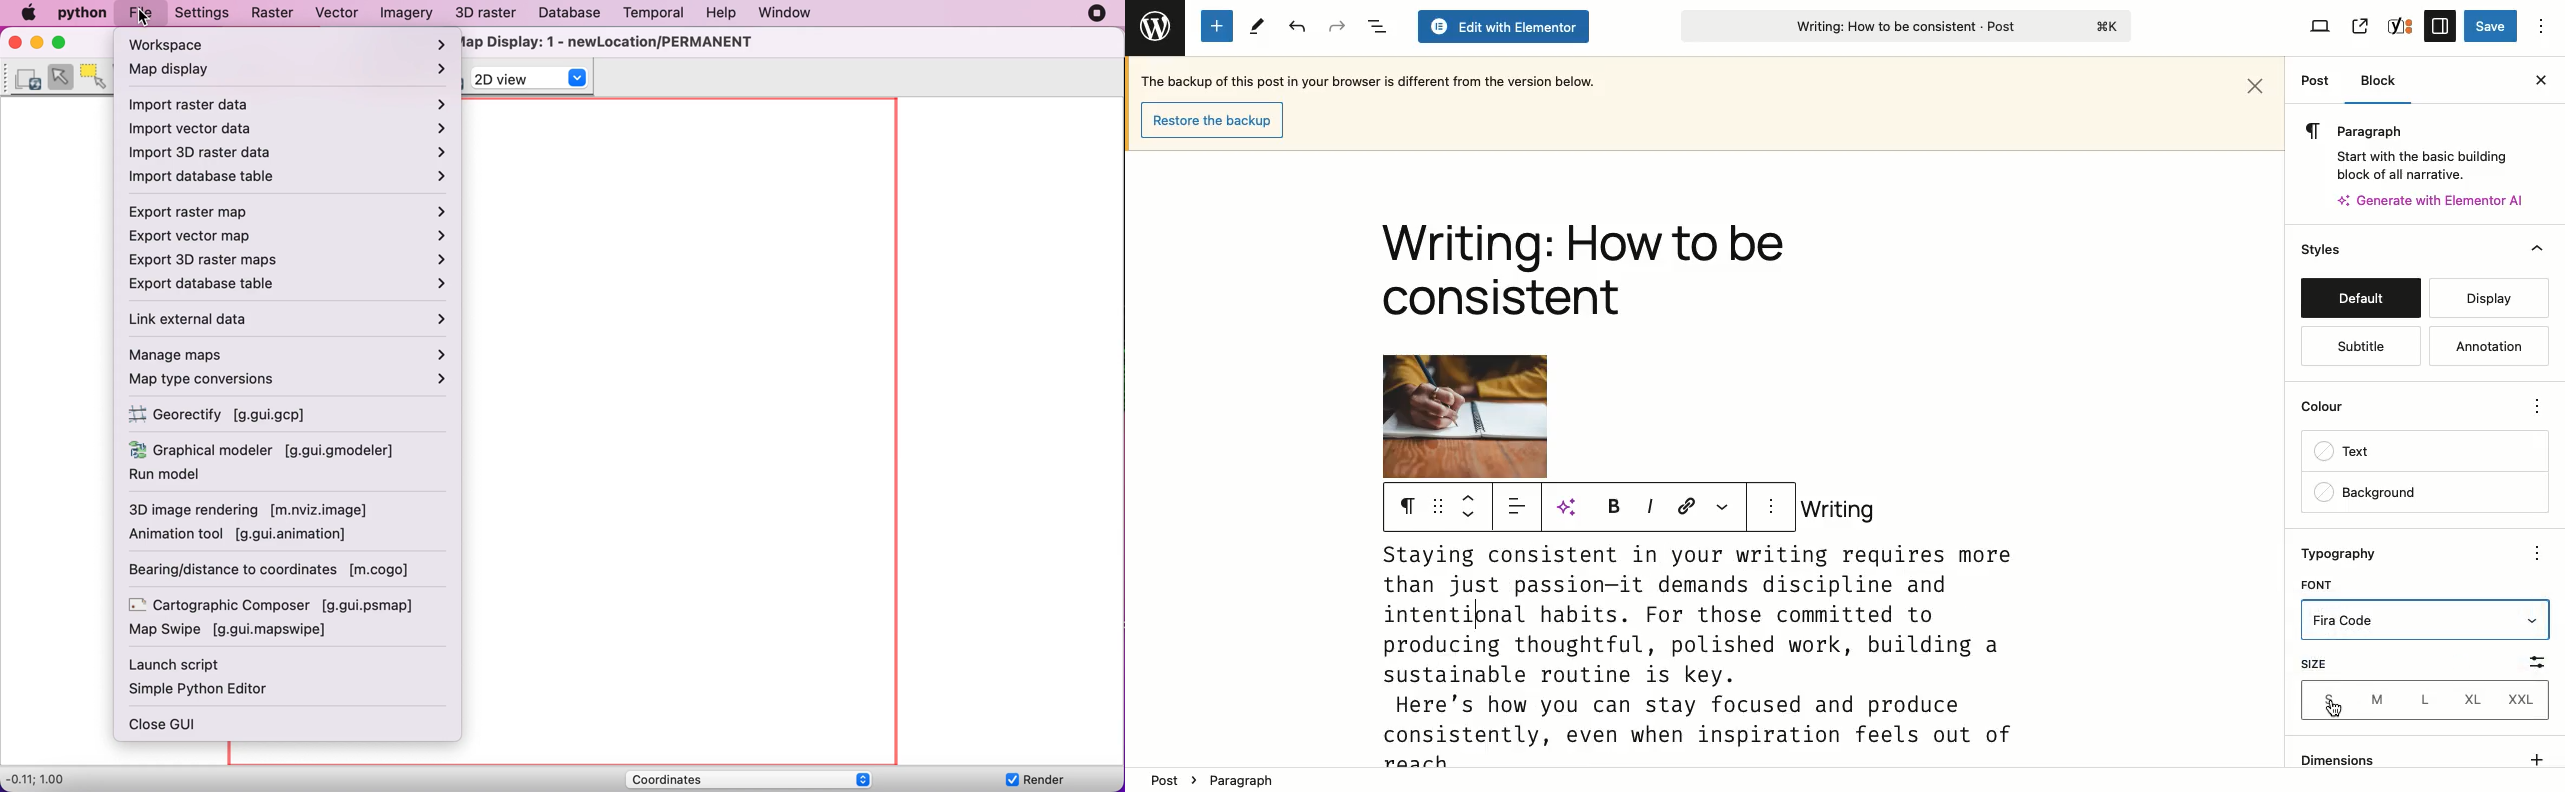 The image size is (2576, 812). I want to click on Close, so click(2531, 251).